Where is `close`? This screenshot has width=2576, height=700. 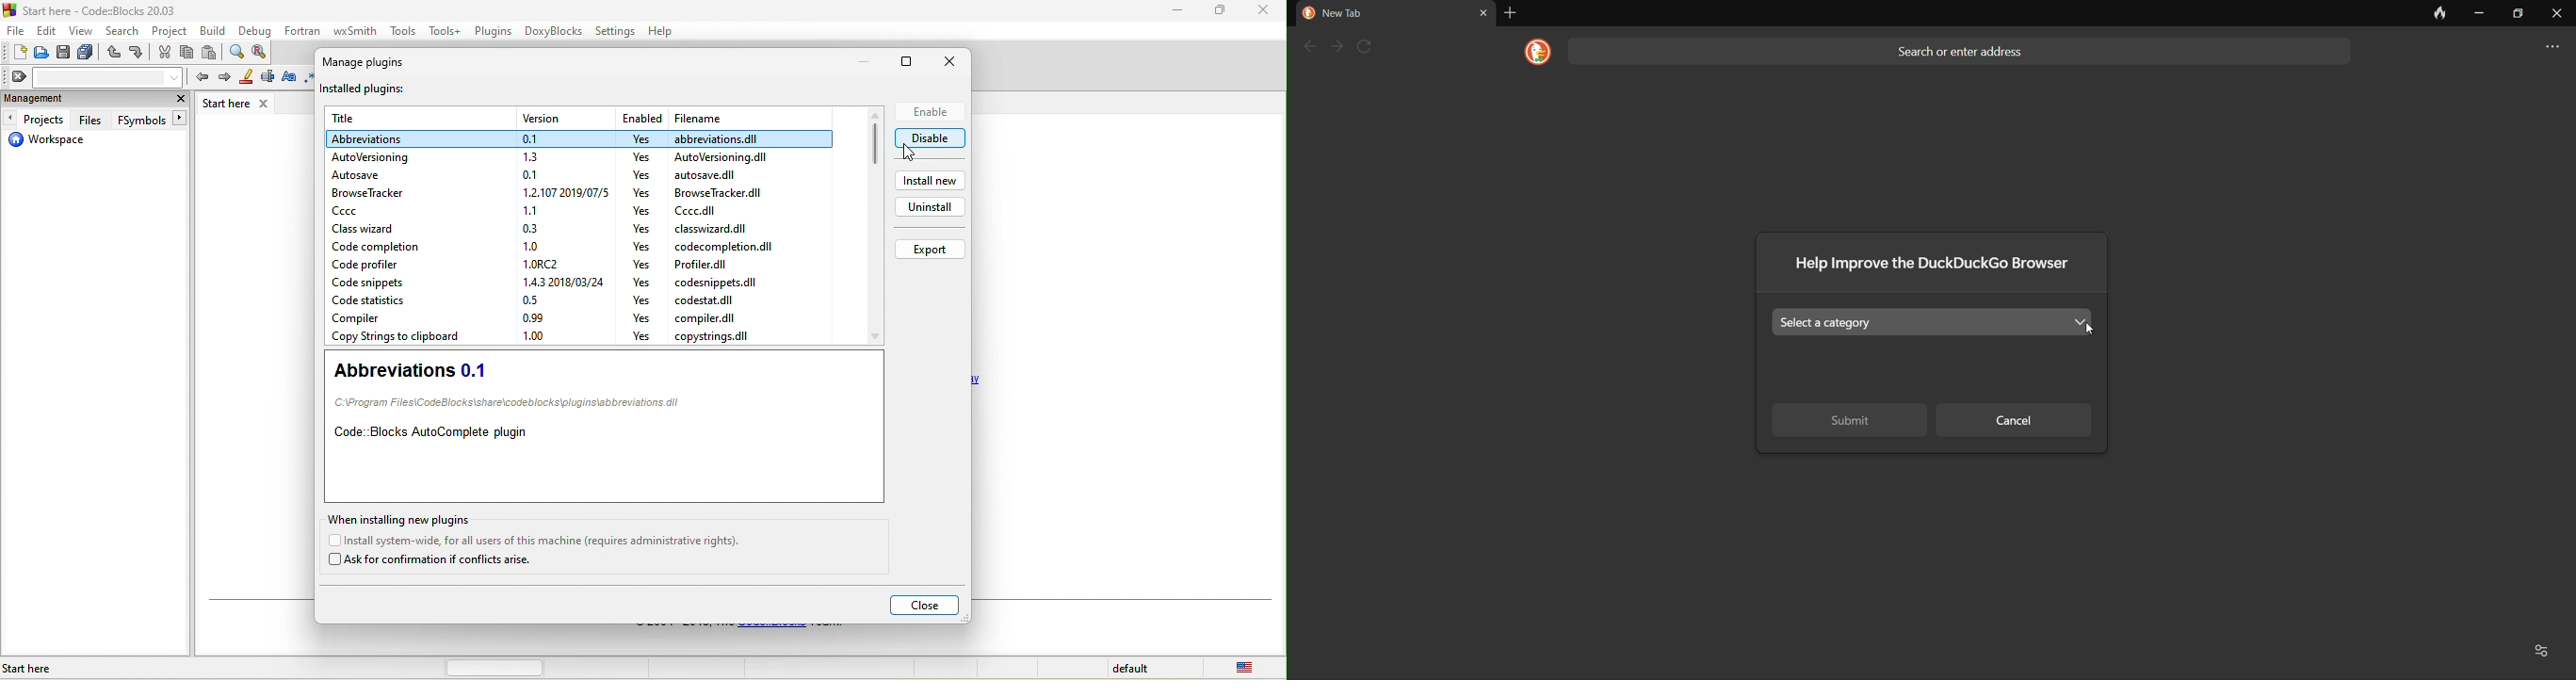 close is located at coordinates (949, 63).